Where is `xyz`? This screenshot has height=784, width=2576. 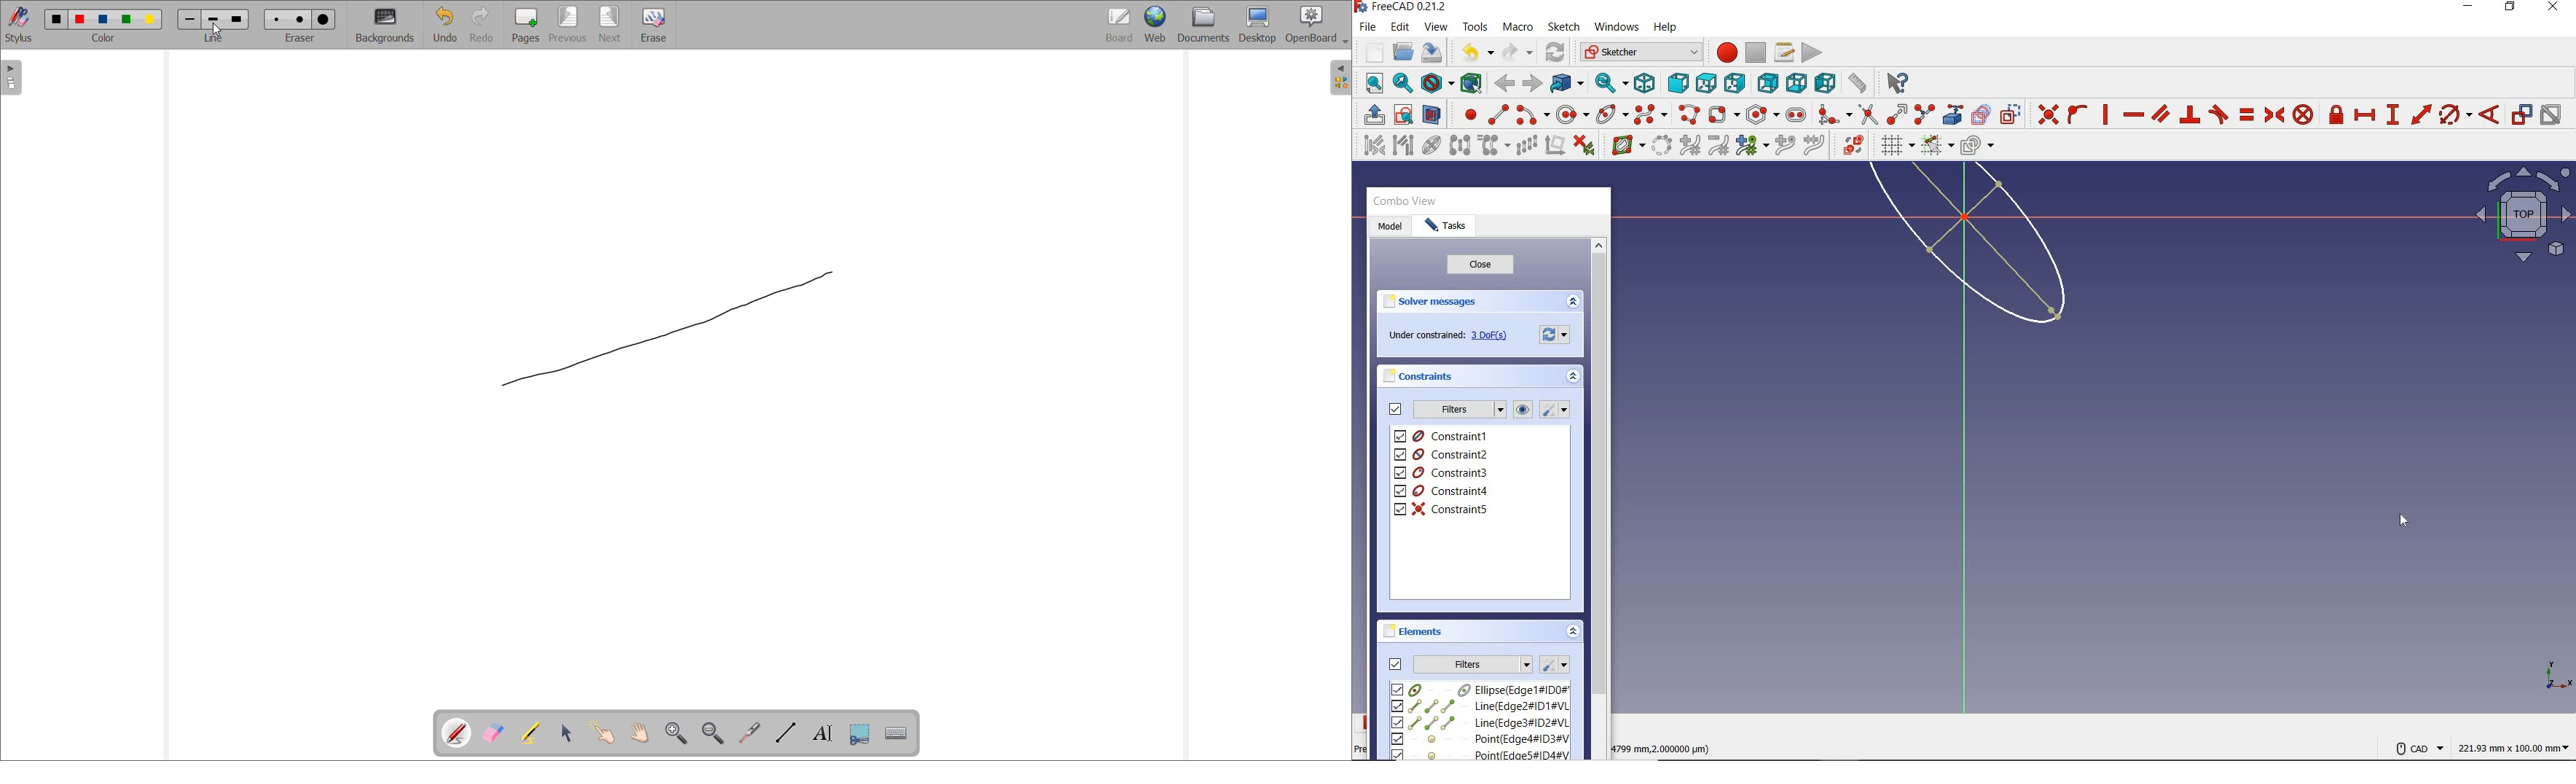 xyz is located at coordinates (2556, 674).